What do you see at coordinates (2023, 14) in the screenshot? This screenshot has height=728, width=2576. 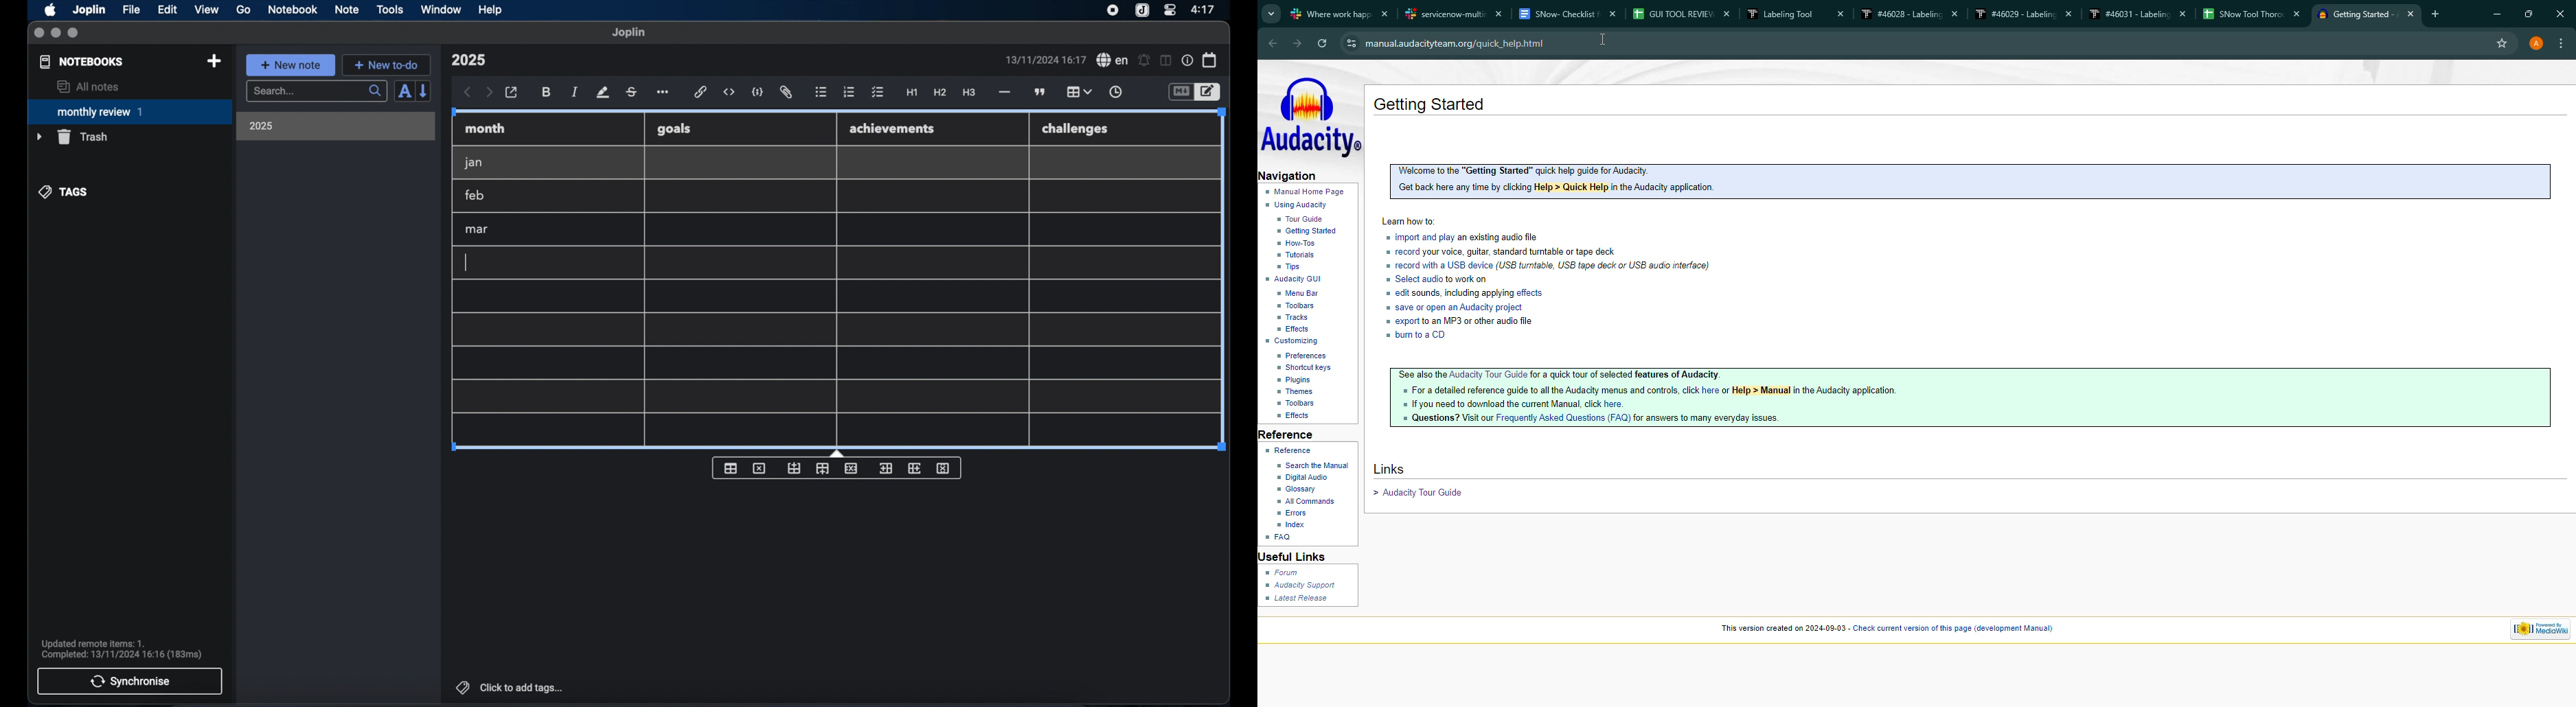 I see `#46029 - Labeling` at bounding box center [2023, 14].